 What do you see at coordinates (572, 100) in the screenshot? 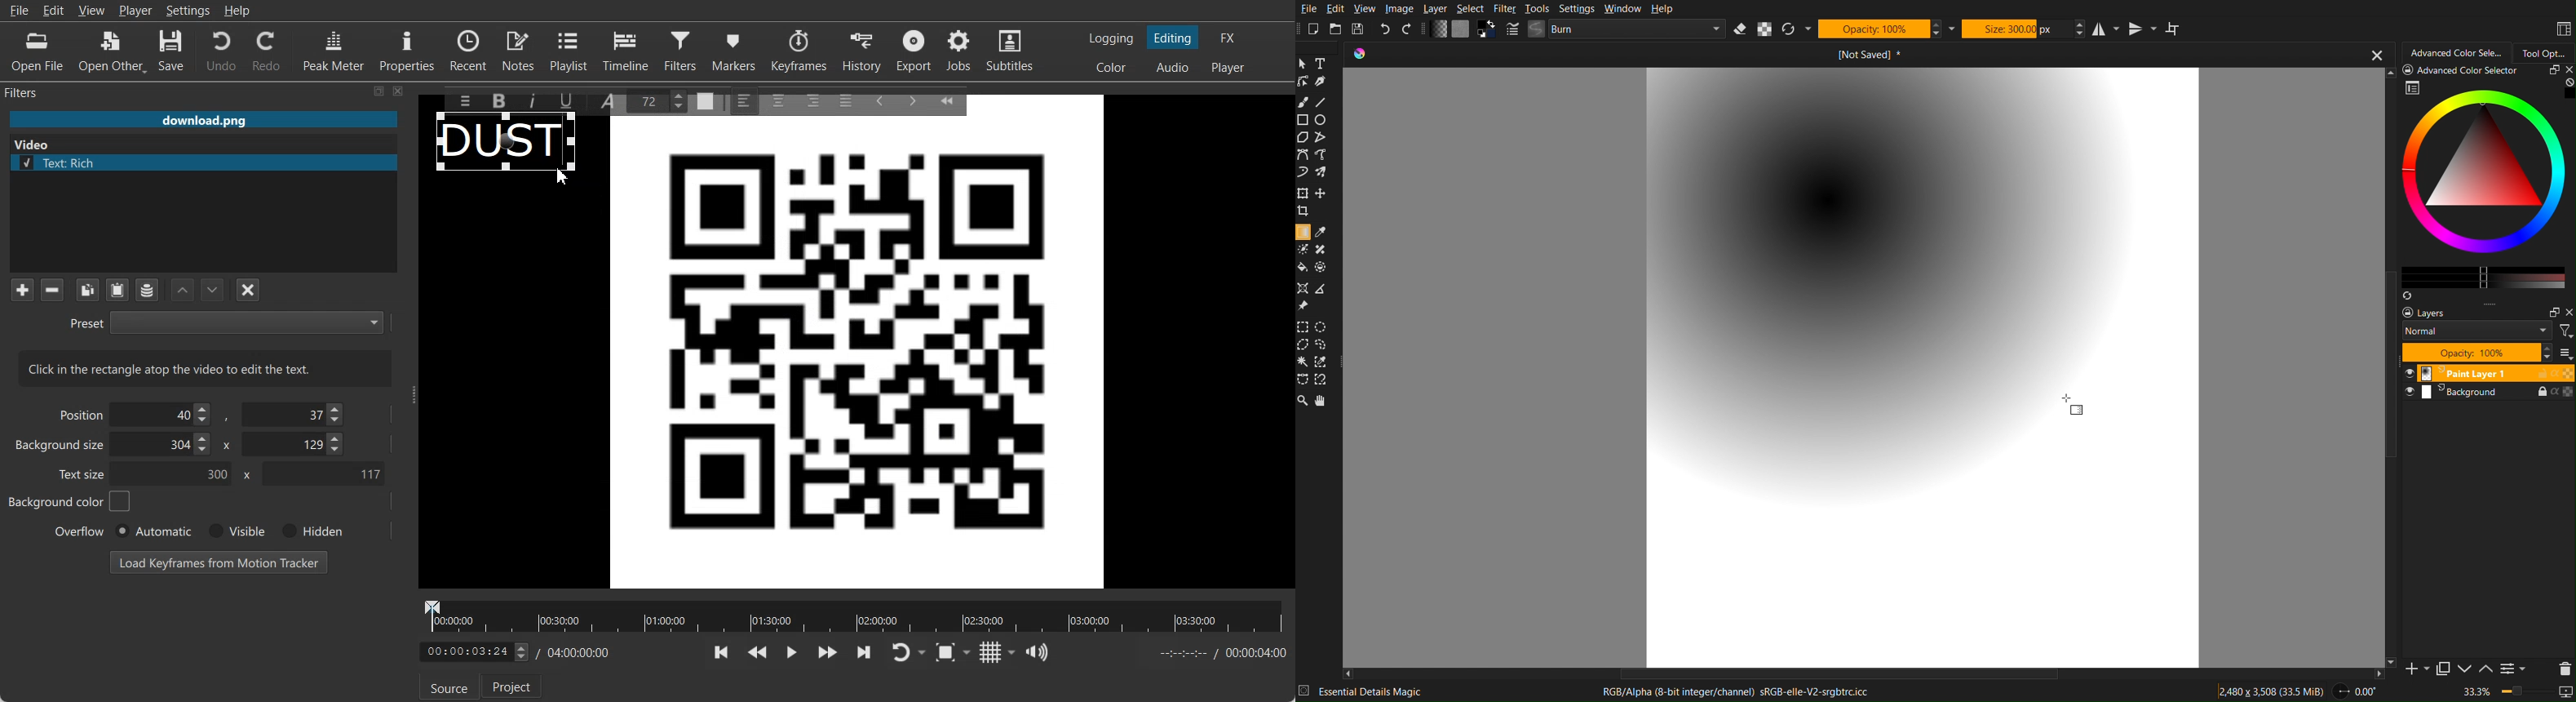
I see `Underline` at bounding box center [572, 100].